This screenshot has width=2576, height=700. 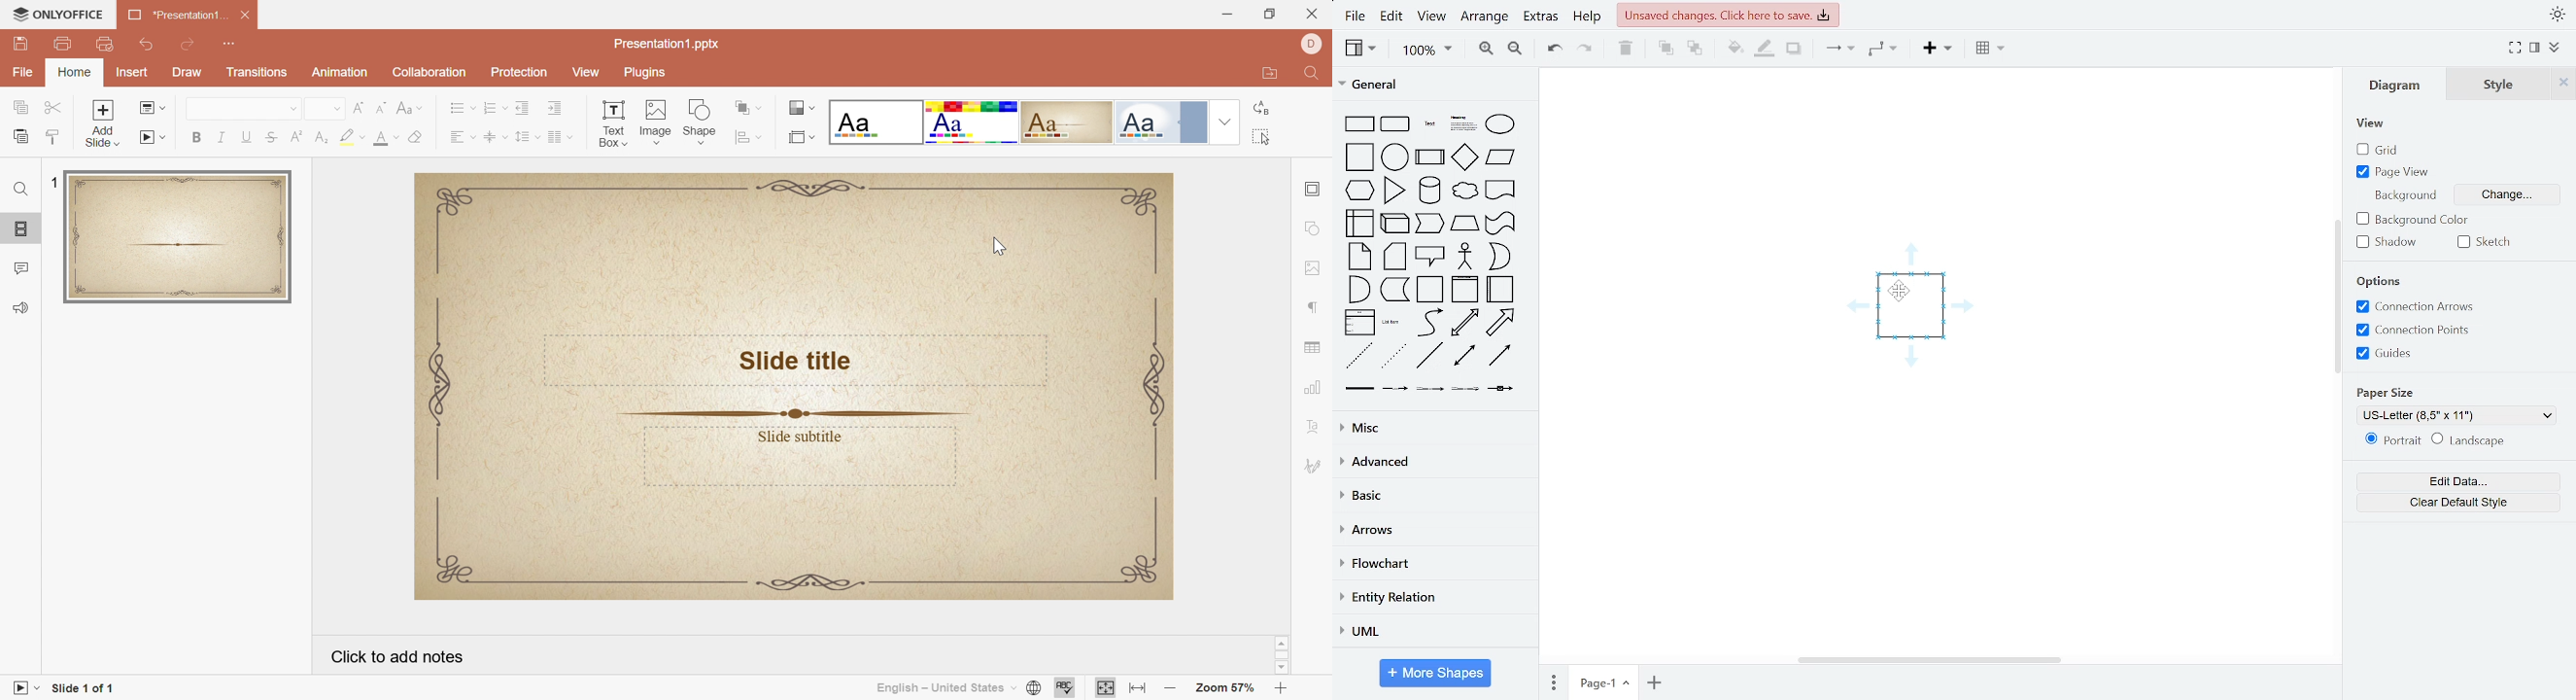 I want to click on general shapes, so click(x=1358, y=321).